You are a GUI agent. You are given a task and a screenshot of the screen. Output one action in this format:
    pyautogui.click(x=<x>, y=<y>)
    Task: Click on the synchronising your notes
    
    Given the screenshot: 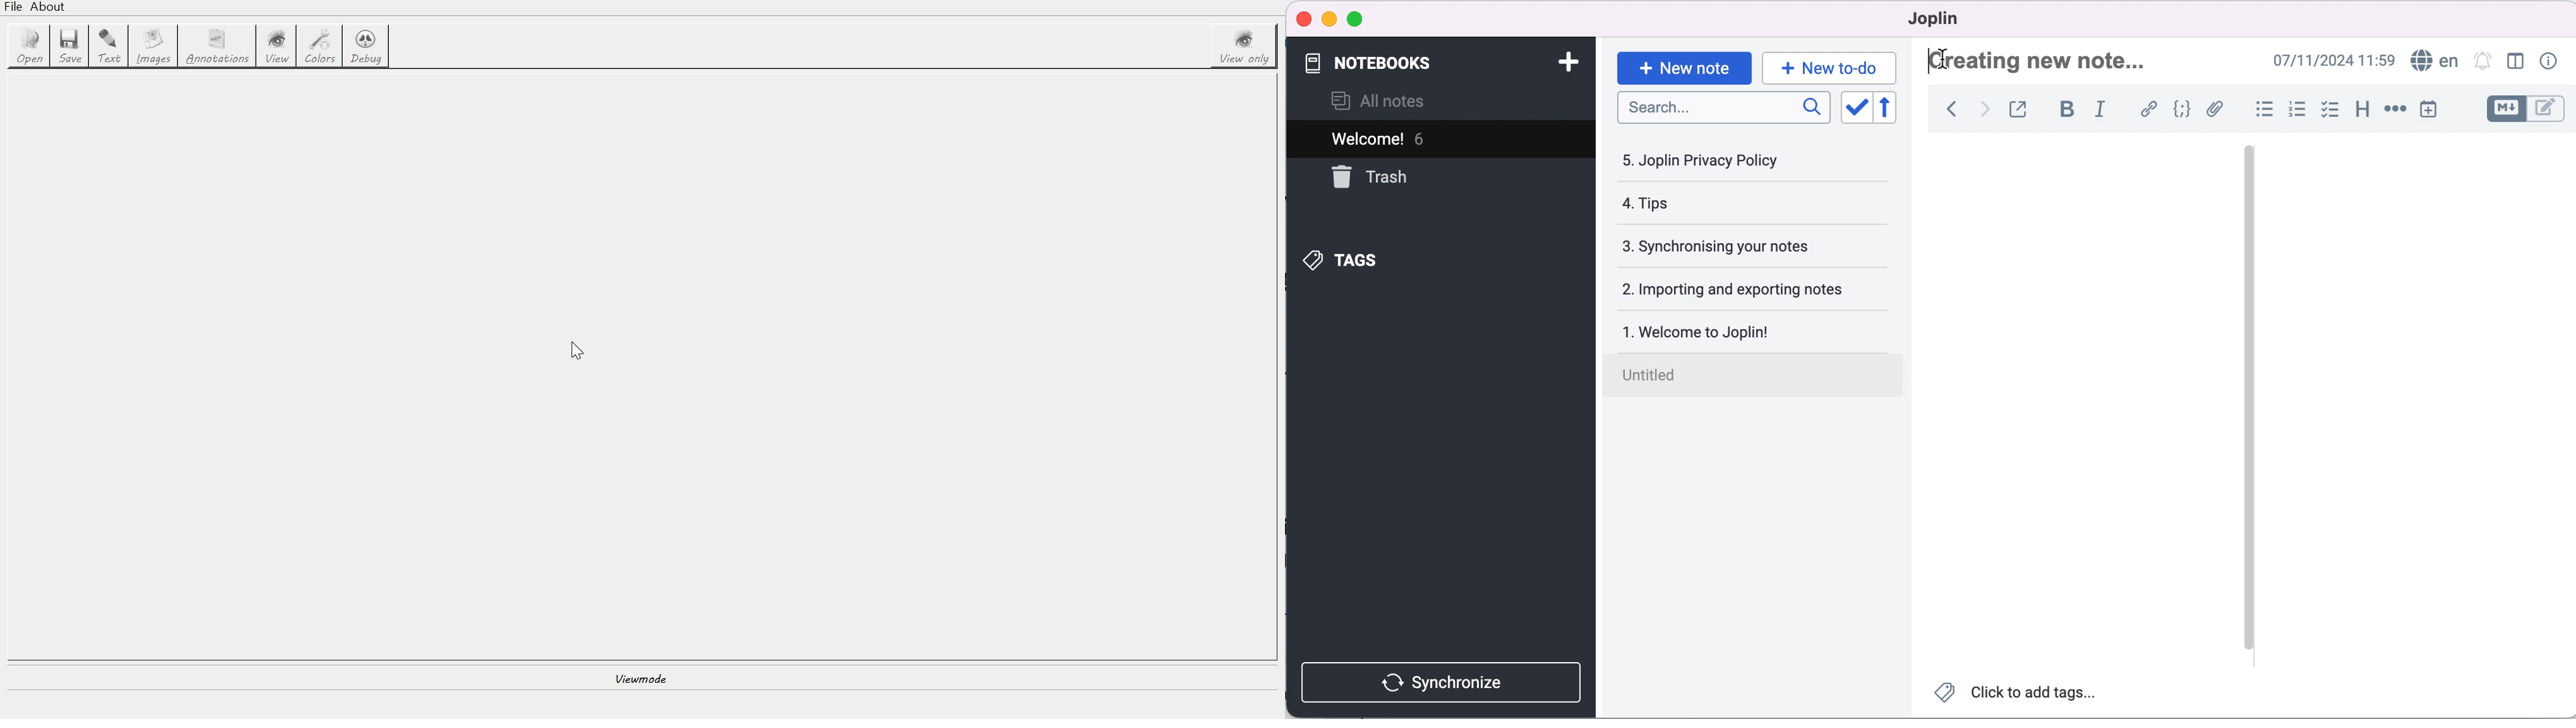 What is the action you would take?
    pyautogui.click(x=1744, y=245)
    